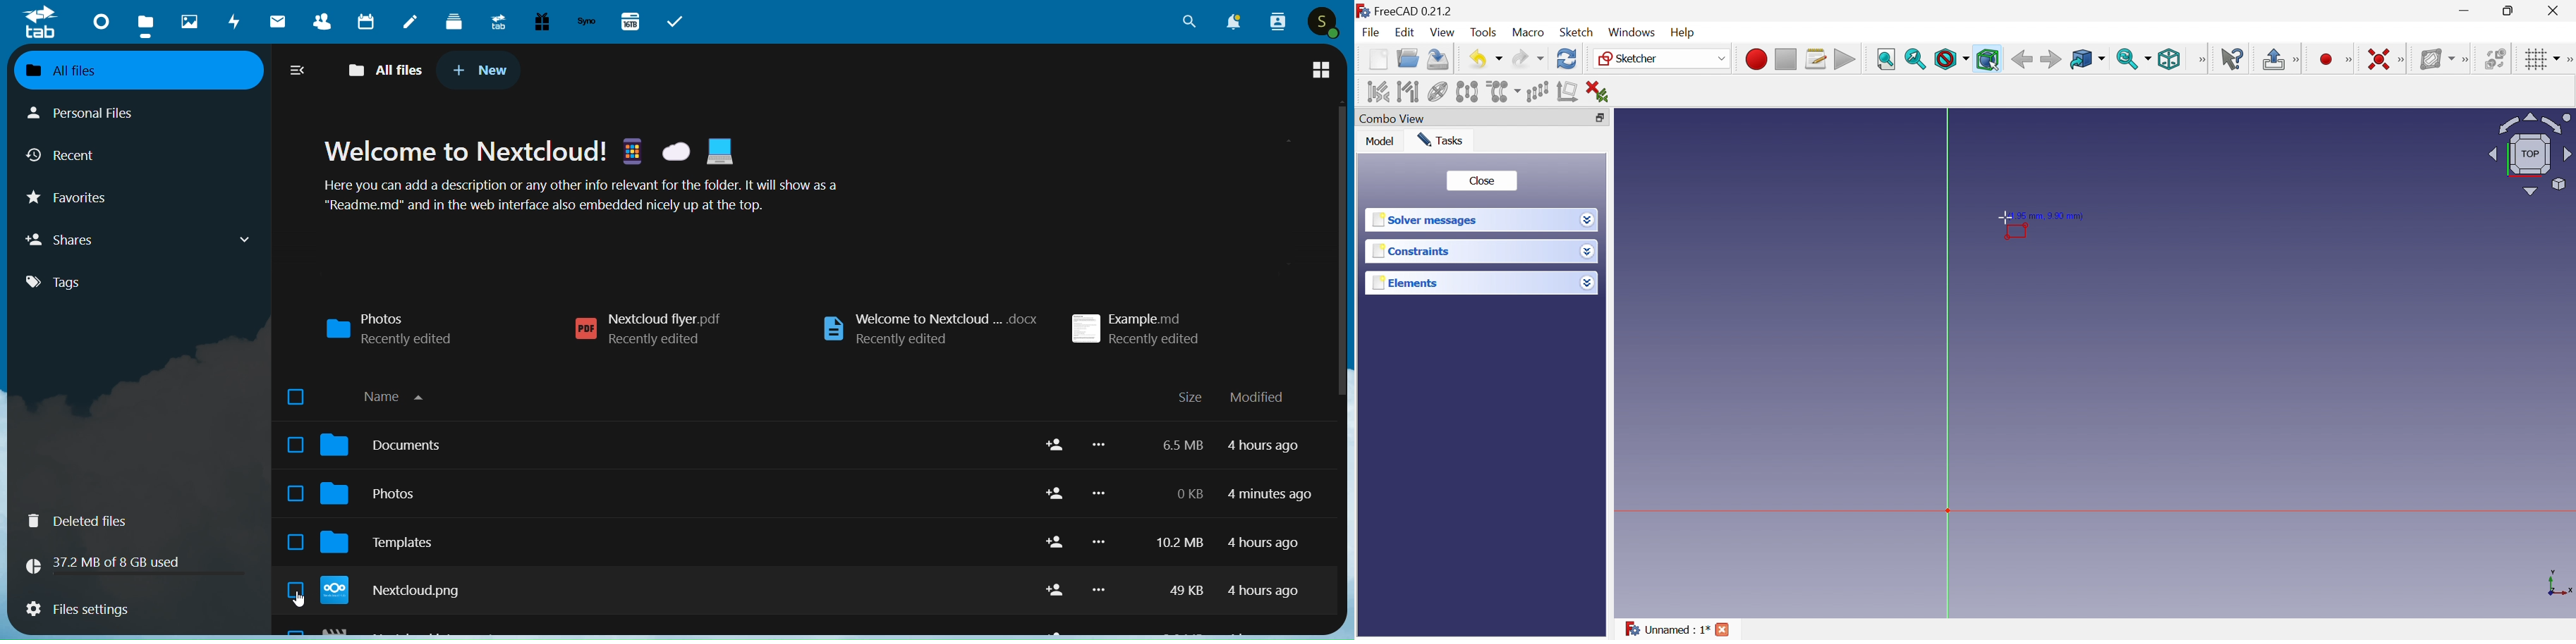 This screenshot has height=644, width=2576. I want to click on Add, so click(1056, 445).